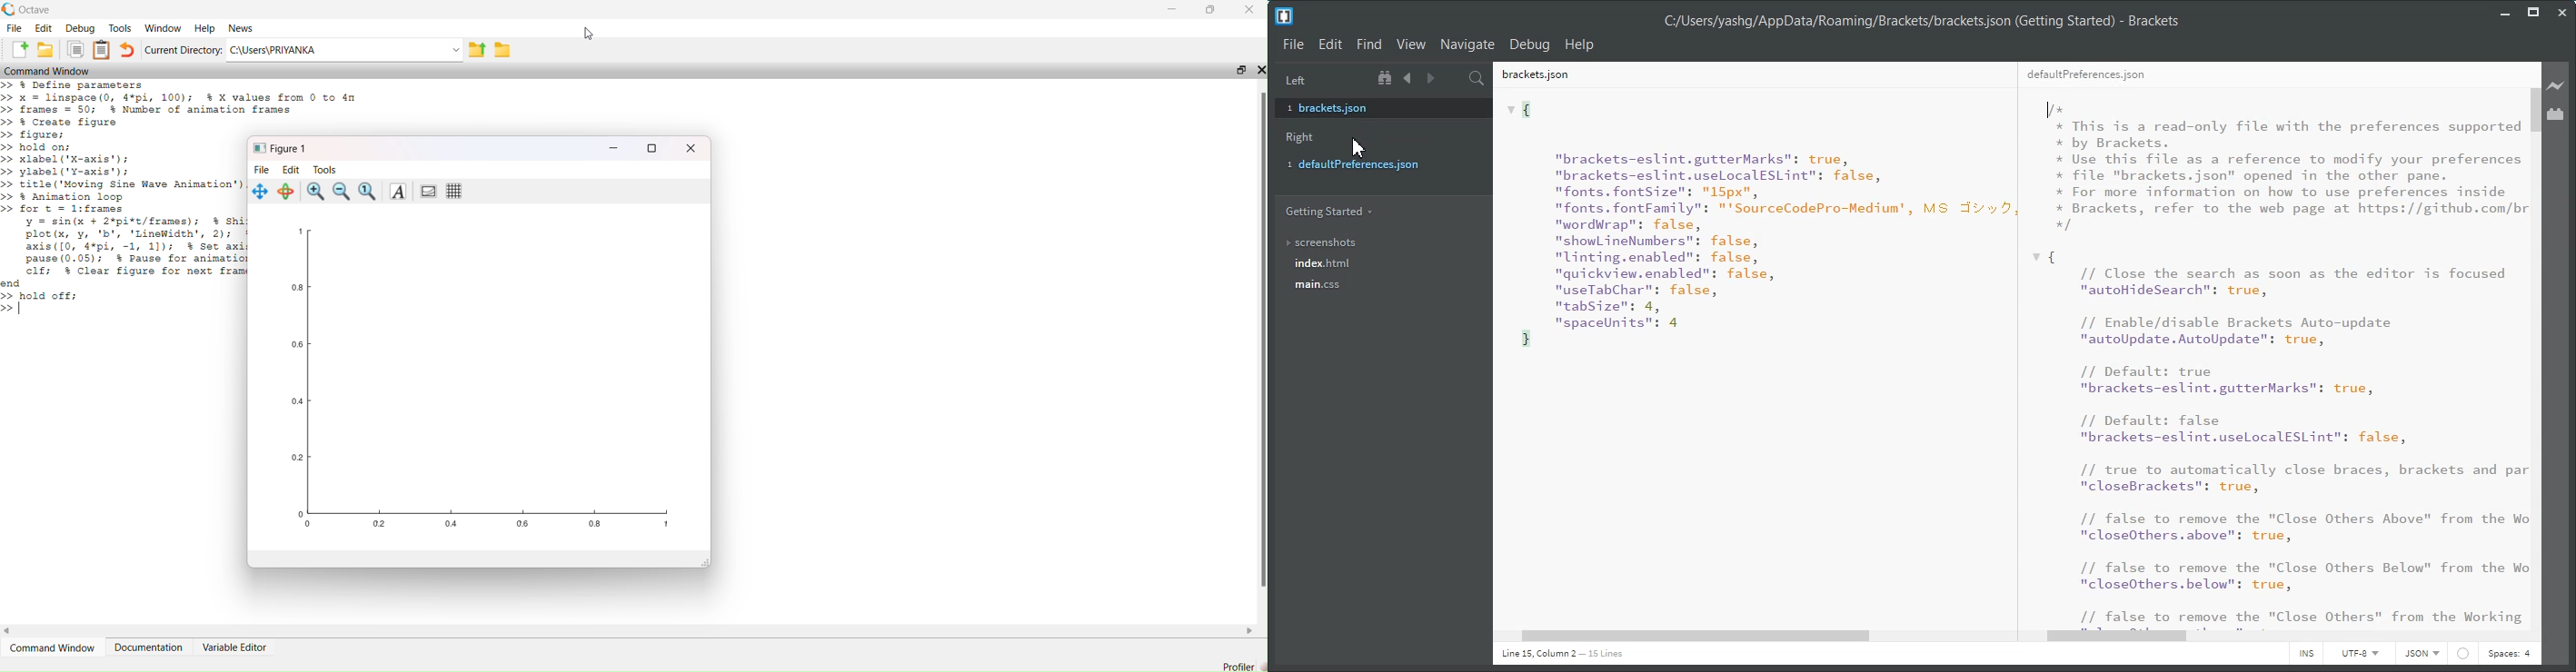 The image size is (2576, 672). I want to click on Edit, so click(292, 170).